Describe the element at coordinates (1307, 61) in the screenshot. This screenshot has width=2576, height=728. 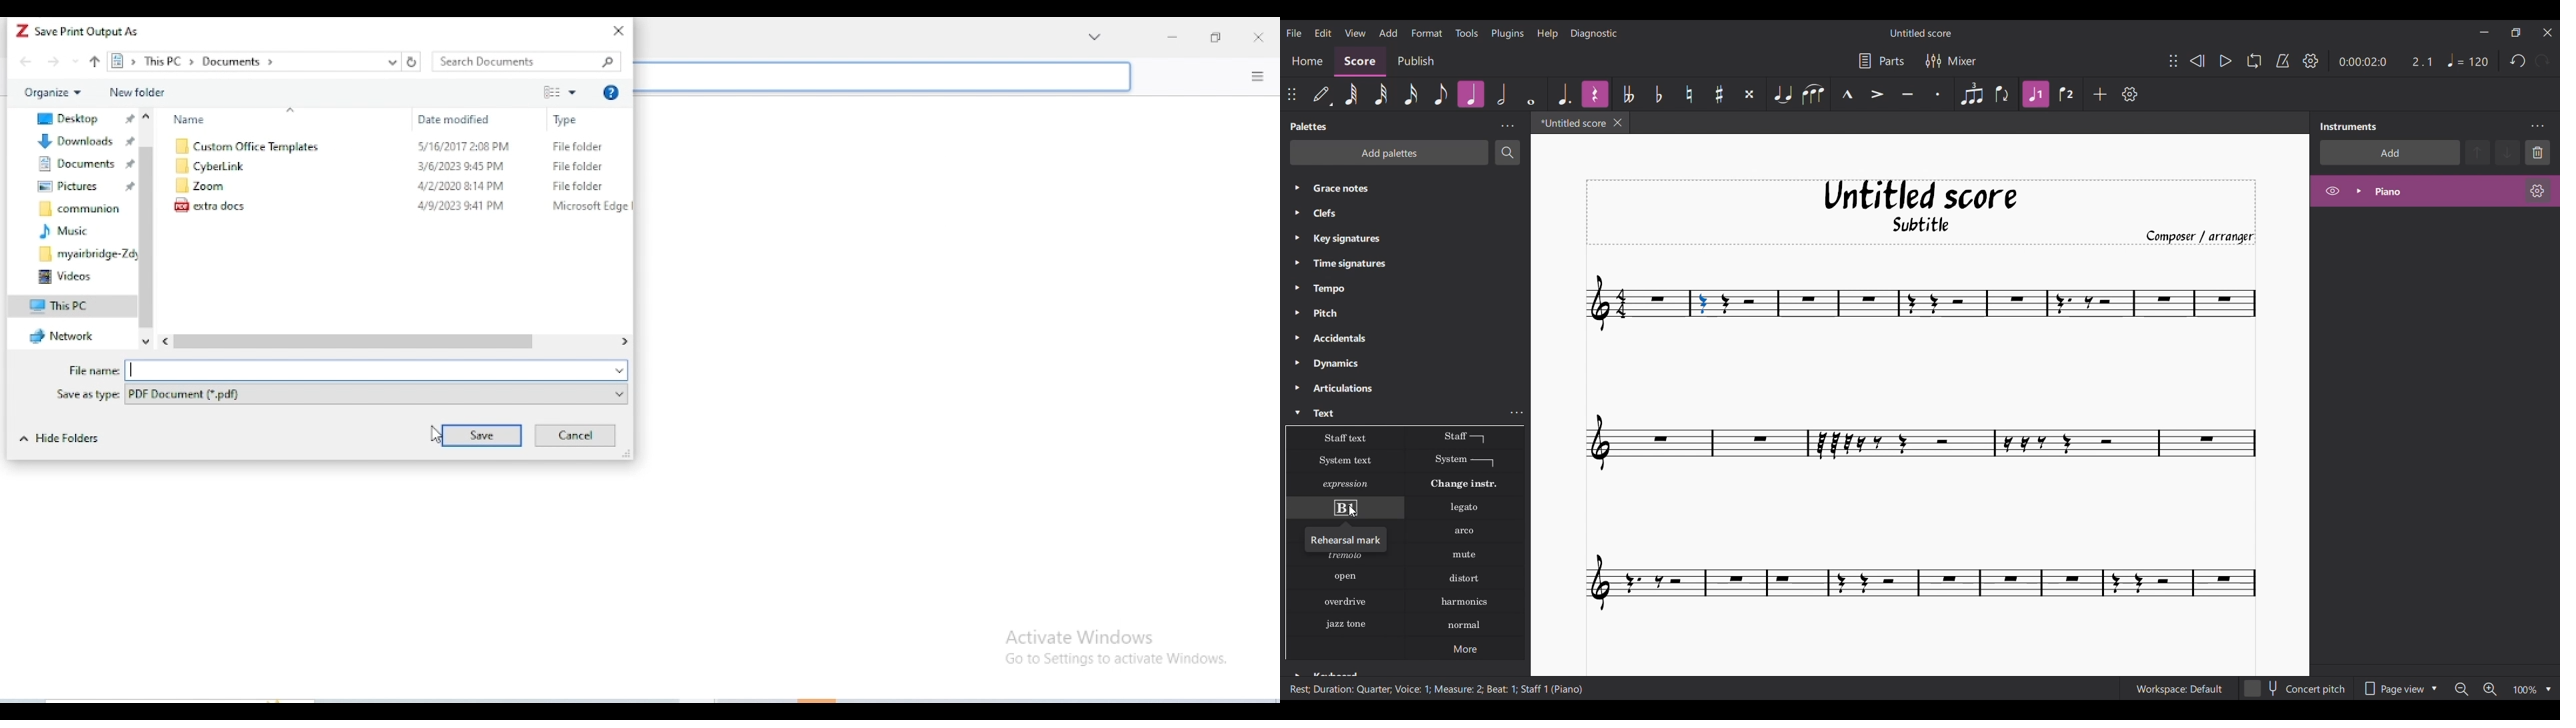
I see `Home section` at that location.